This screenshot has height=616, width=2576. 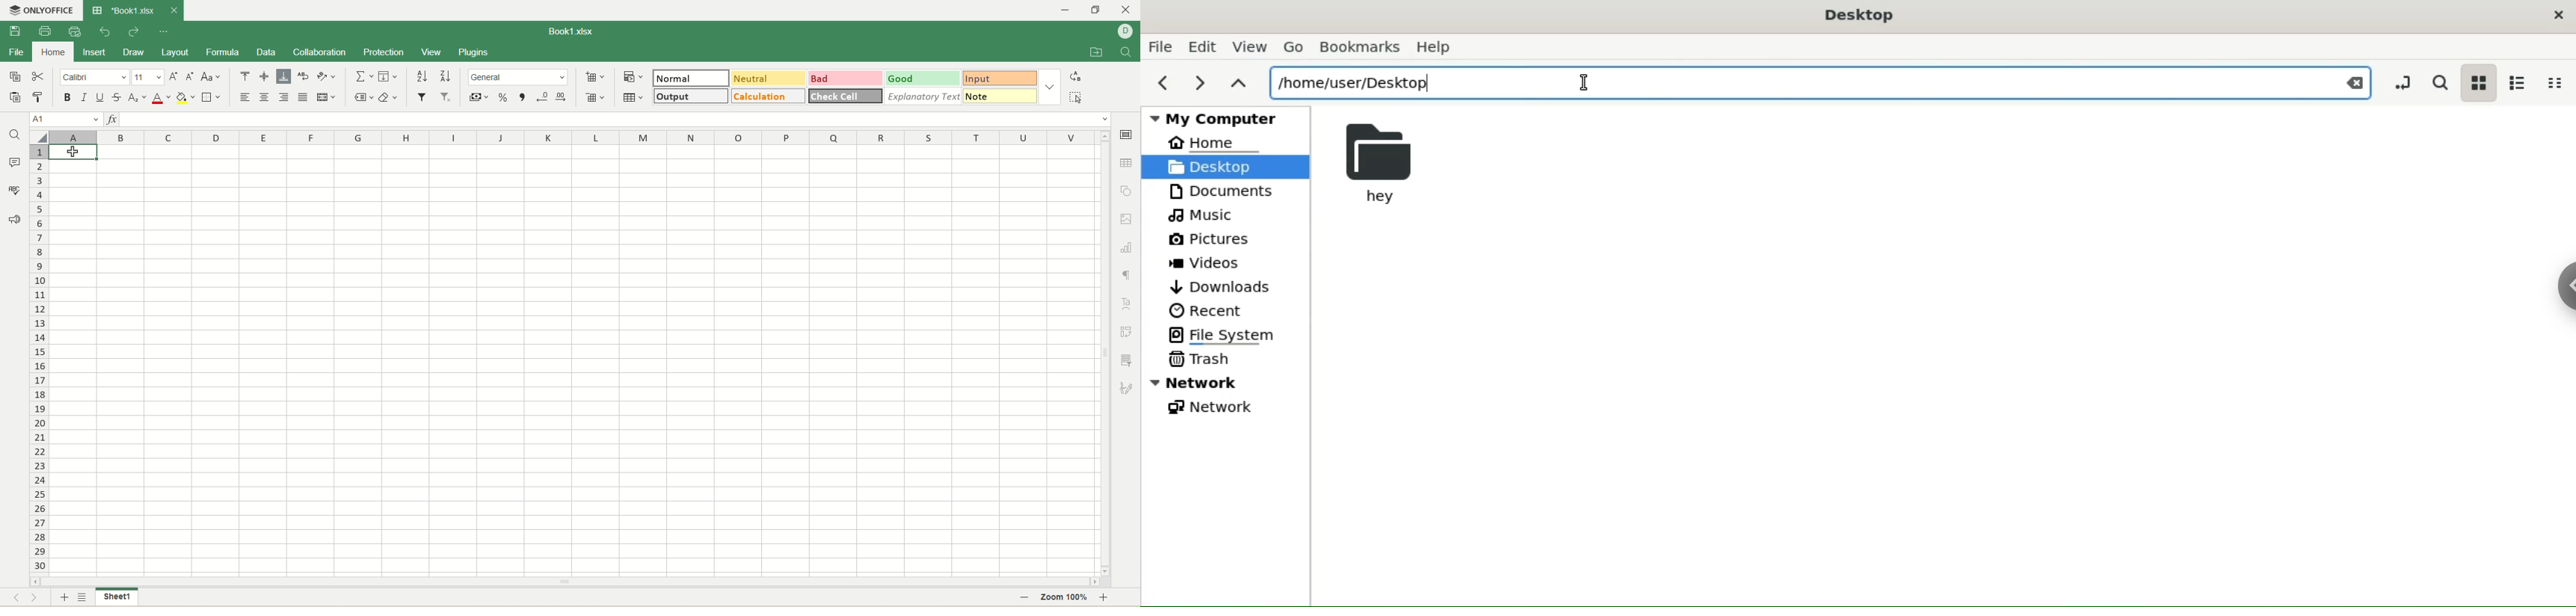 I want to click on cell position, so click(x=67, y=119).